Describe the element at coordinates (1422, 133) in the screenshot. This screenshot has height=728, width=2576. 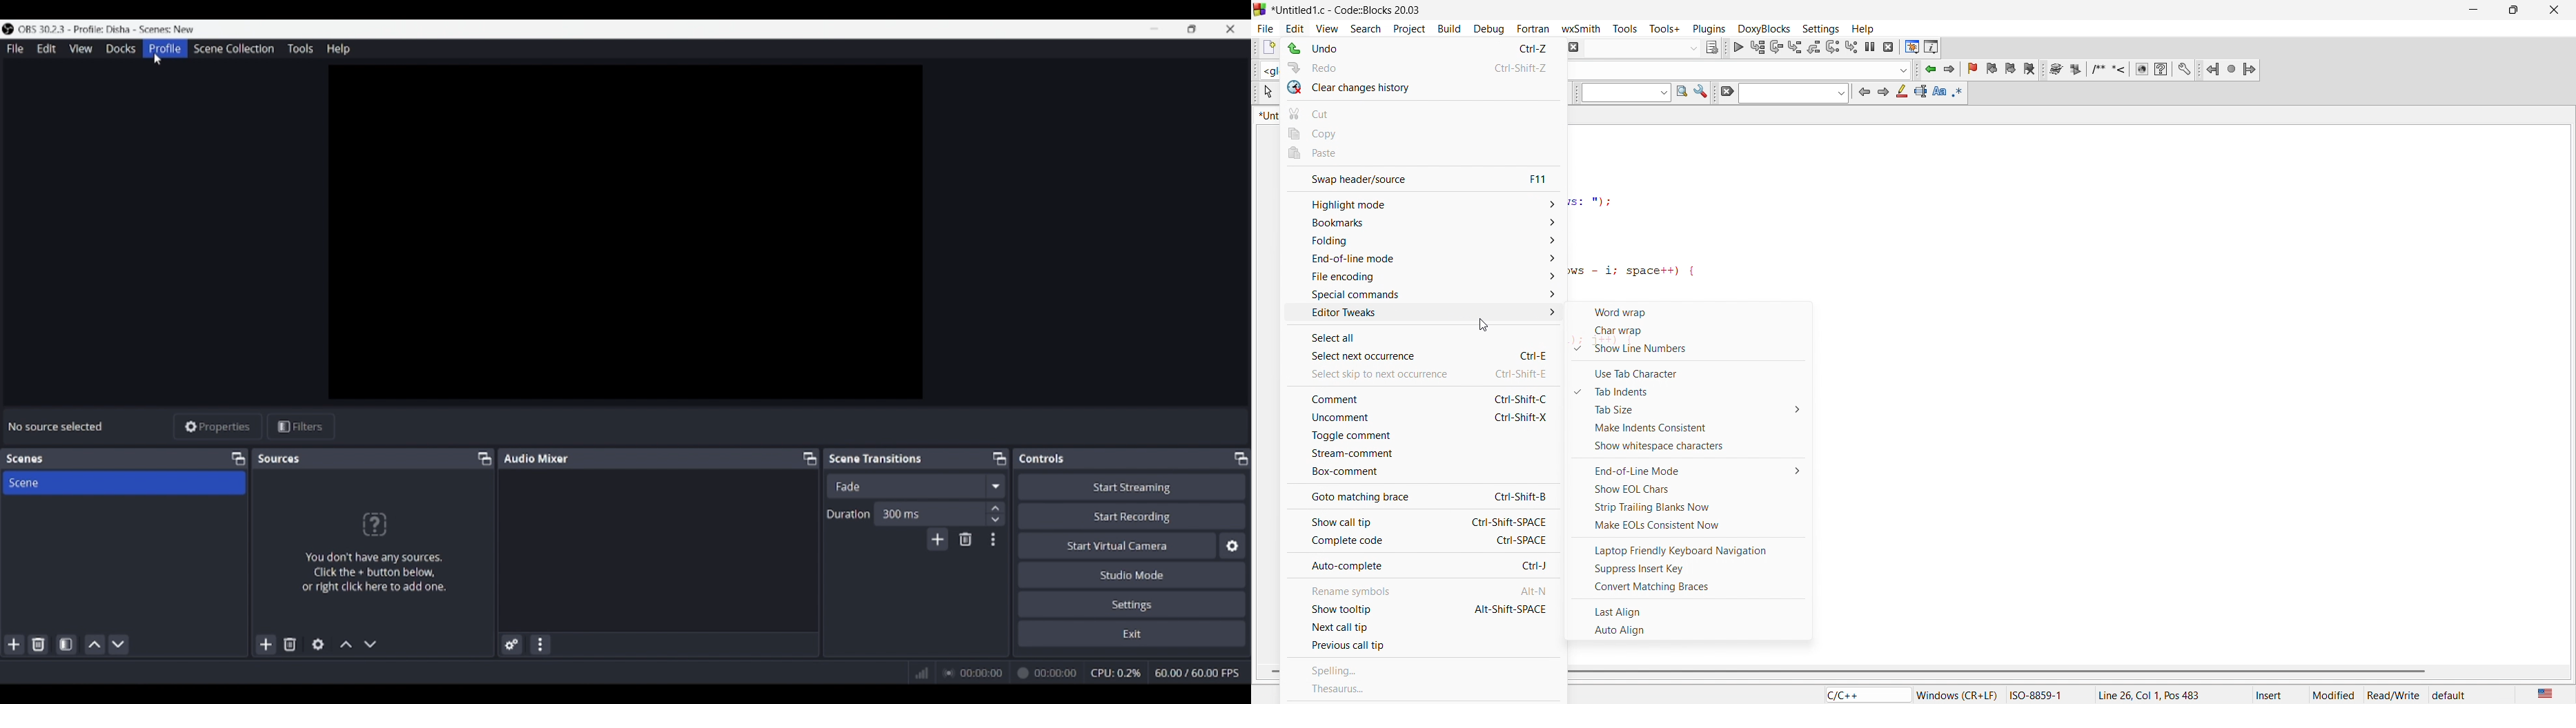
I see `copy` at that location.